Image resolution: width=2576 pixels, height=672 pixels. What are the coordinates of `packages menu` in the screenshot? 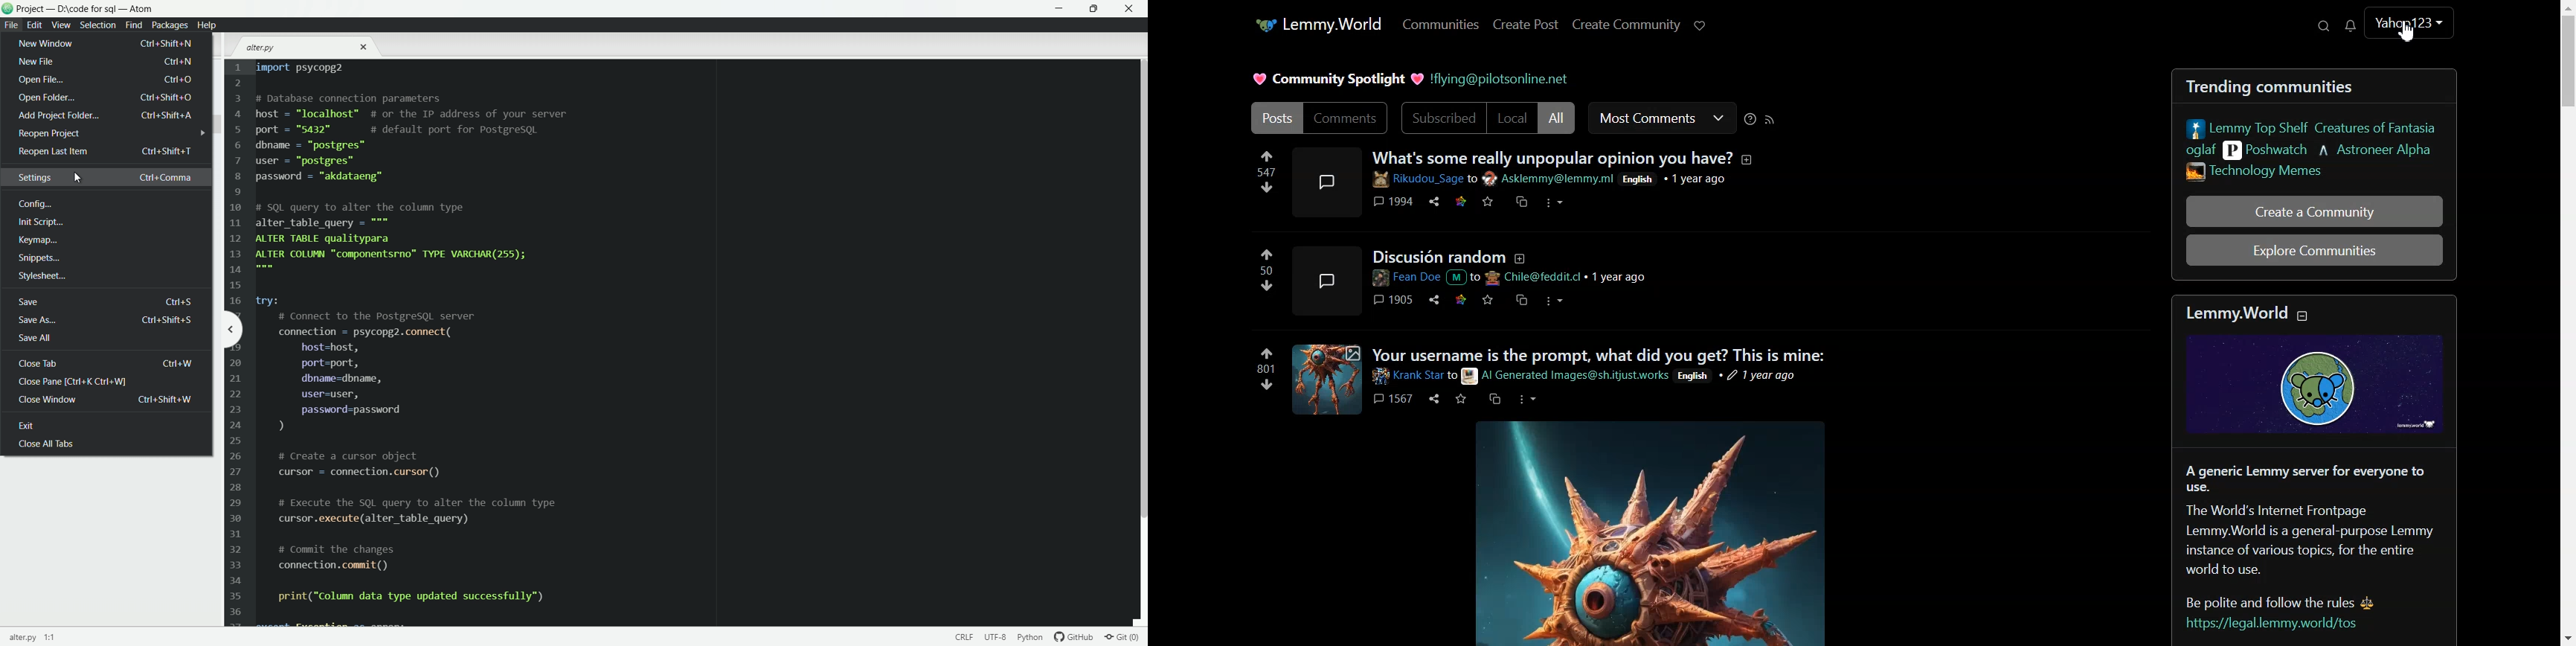 It's located at (171, 26).